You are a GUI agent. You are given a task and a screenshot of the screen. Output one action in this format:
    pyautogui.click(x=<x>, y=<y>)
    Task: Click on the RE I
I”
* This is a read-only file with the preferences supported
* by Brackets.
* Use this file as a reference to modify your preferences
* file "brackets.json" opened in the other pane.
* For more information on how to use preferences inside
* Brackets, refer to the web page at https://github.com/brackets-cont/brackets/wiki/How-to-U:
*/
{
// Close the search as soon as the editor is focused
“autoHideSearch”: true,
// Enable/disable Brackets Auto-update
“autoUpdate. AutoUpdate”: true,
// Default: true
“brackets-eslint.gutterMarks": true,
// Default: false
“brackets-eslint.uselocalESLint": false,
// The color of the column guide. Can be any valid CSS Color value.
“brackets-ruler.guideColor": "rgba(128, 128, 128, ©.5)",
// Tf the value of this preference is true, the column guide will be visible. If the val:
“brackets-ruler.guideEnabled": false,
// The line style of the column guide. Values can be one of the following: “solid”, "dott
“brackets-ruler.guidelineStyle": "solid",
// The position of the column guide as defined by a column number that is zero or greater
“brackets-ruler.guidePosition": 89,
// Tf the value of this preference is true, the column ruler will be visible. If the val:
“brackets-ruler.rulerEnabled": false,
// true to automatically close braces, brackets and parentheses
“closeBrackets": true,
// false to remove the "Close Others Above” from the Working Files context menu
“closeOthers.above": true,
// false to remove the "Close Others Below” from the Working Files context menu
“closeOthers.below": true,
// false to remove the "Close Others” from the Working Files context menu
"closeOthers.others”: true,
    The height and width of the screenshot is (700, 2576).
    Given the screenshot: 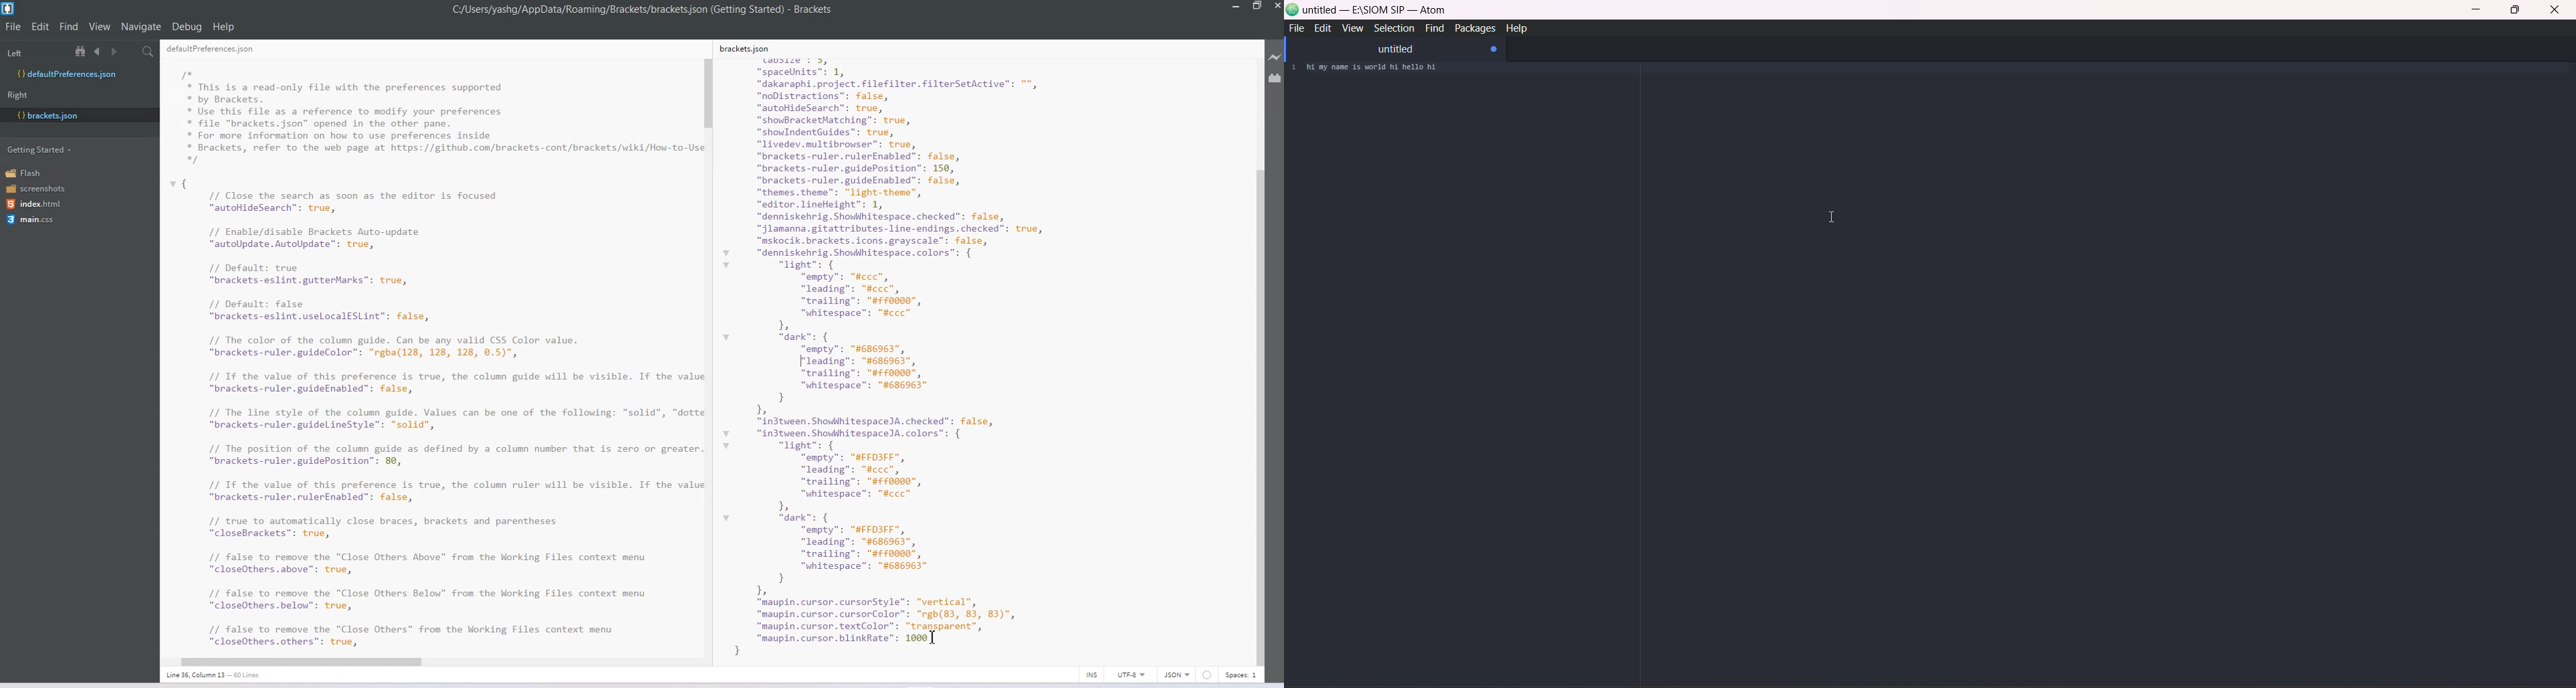 What is the action you would take?
    pyautogui.click(x=431, y=347)
    